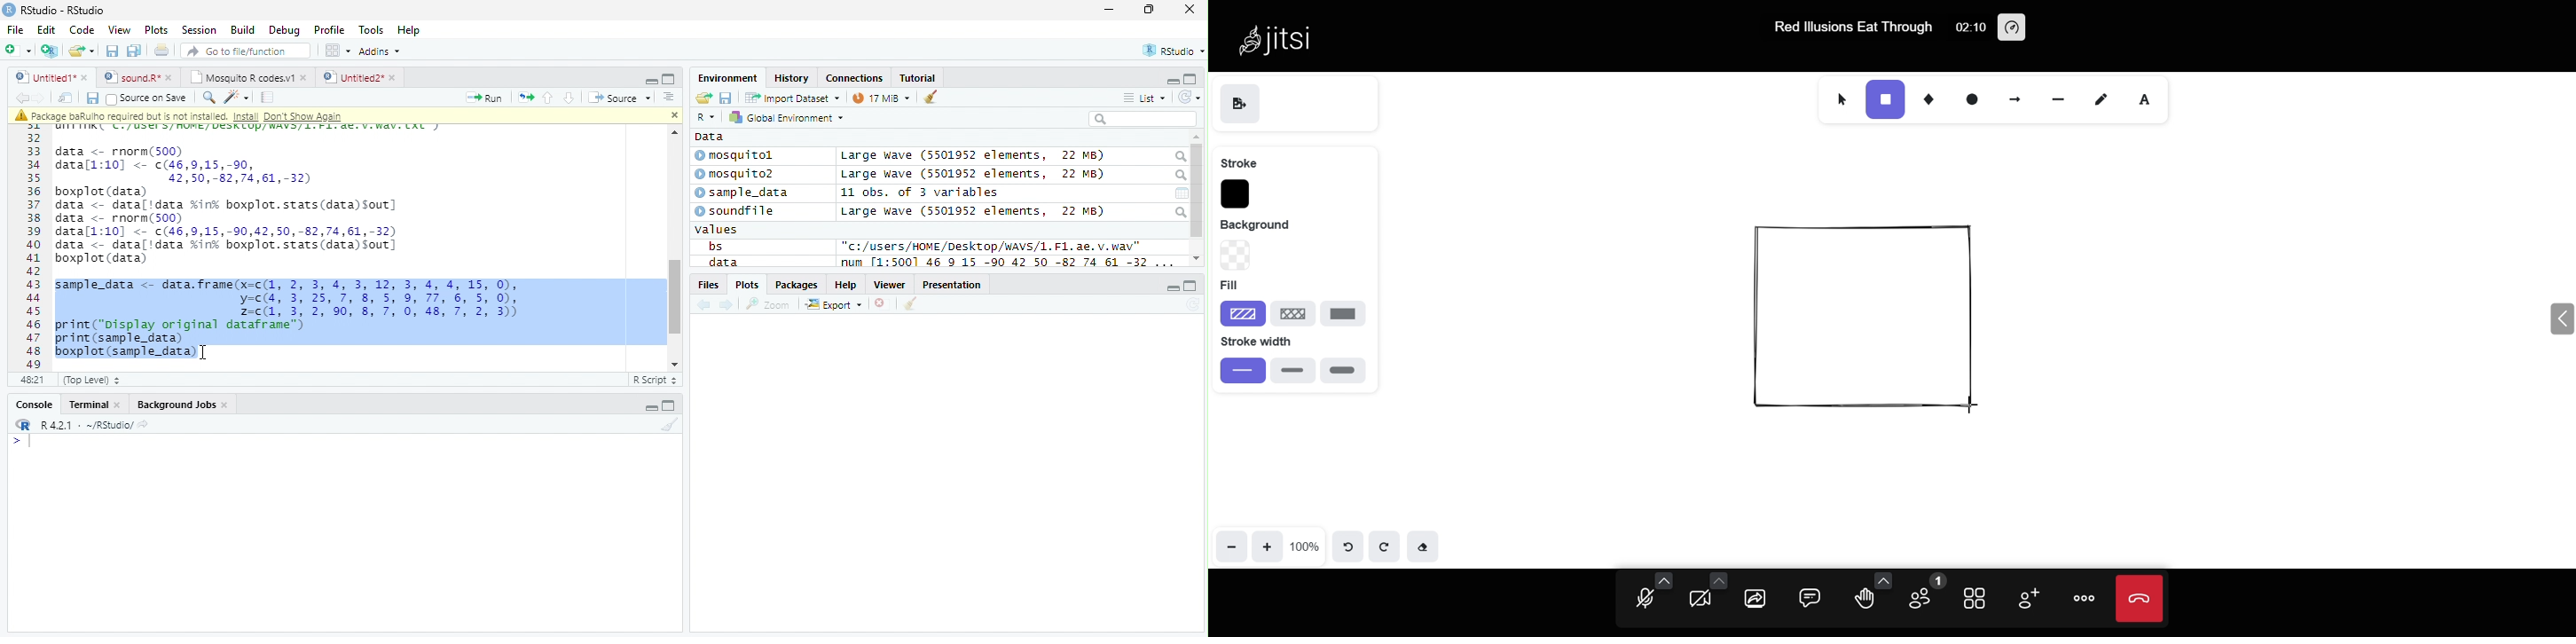 This screenshot has width=2576, height=644. I want to click on 48:21, so click(32, 379).